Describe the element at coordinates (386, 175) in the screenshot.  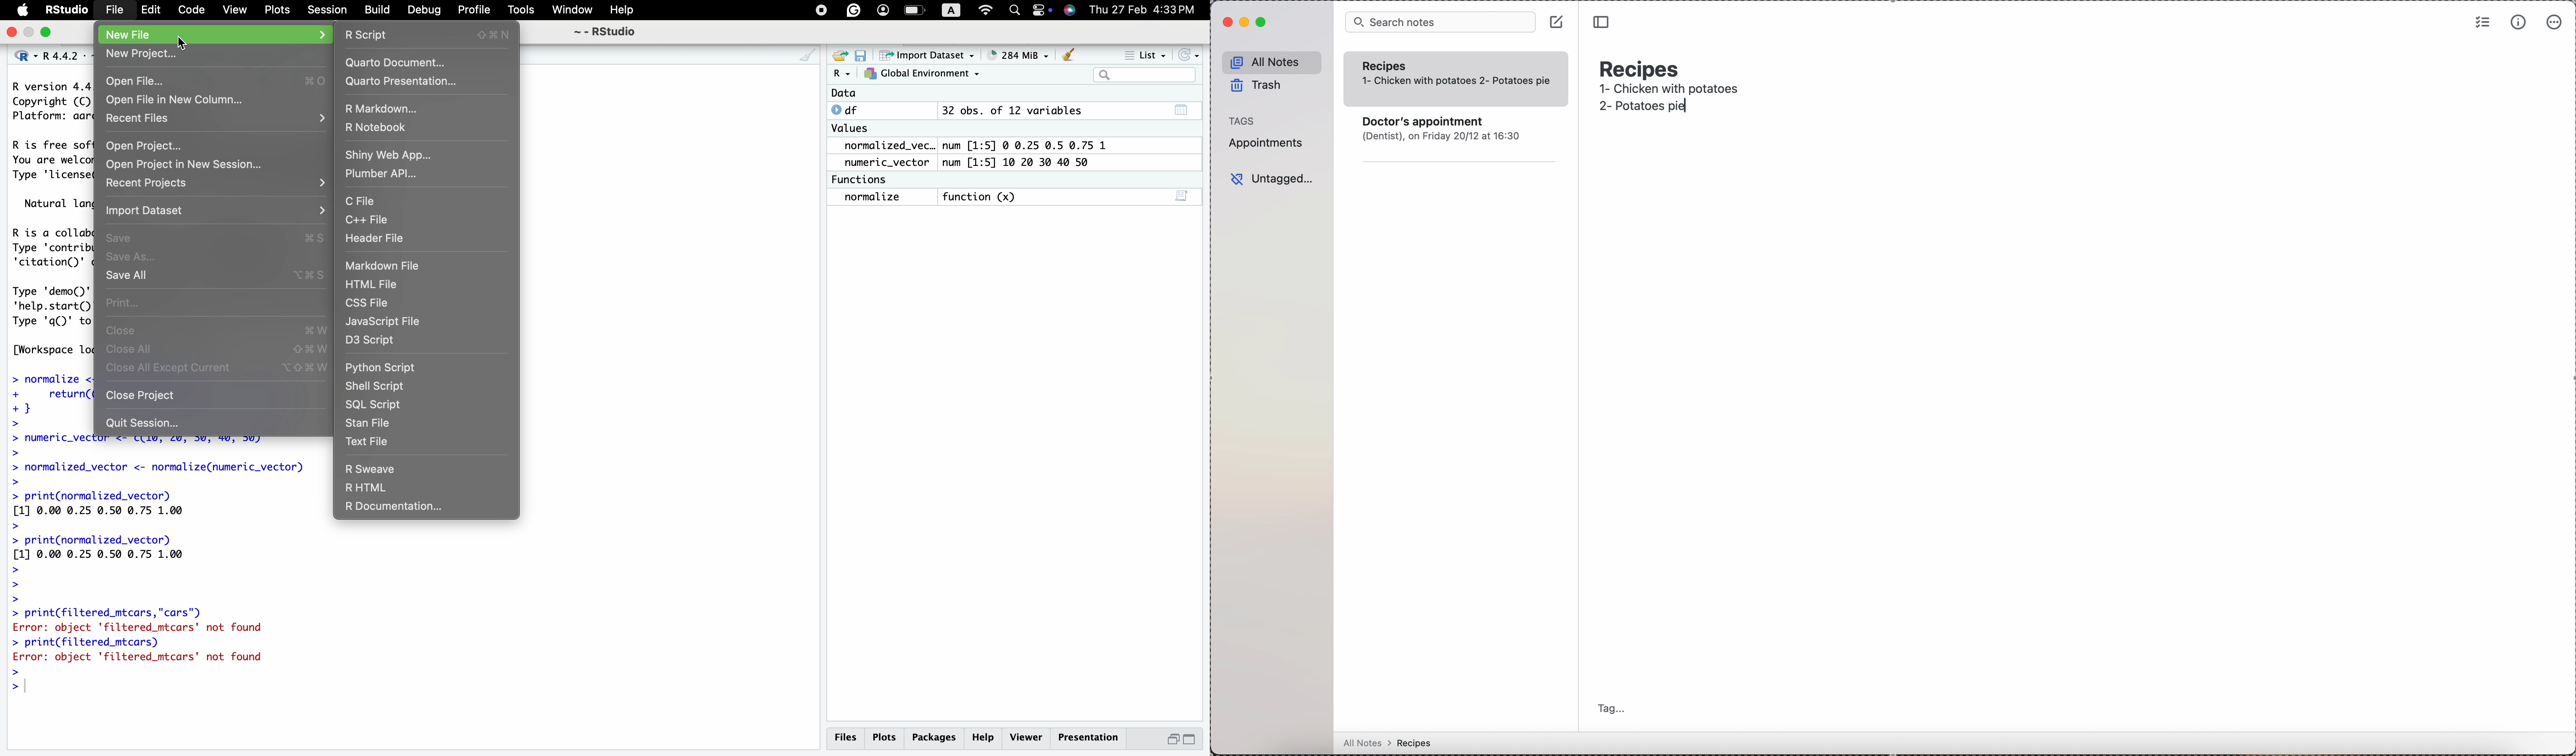
I see `Plumber API...` at that location.